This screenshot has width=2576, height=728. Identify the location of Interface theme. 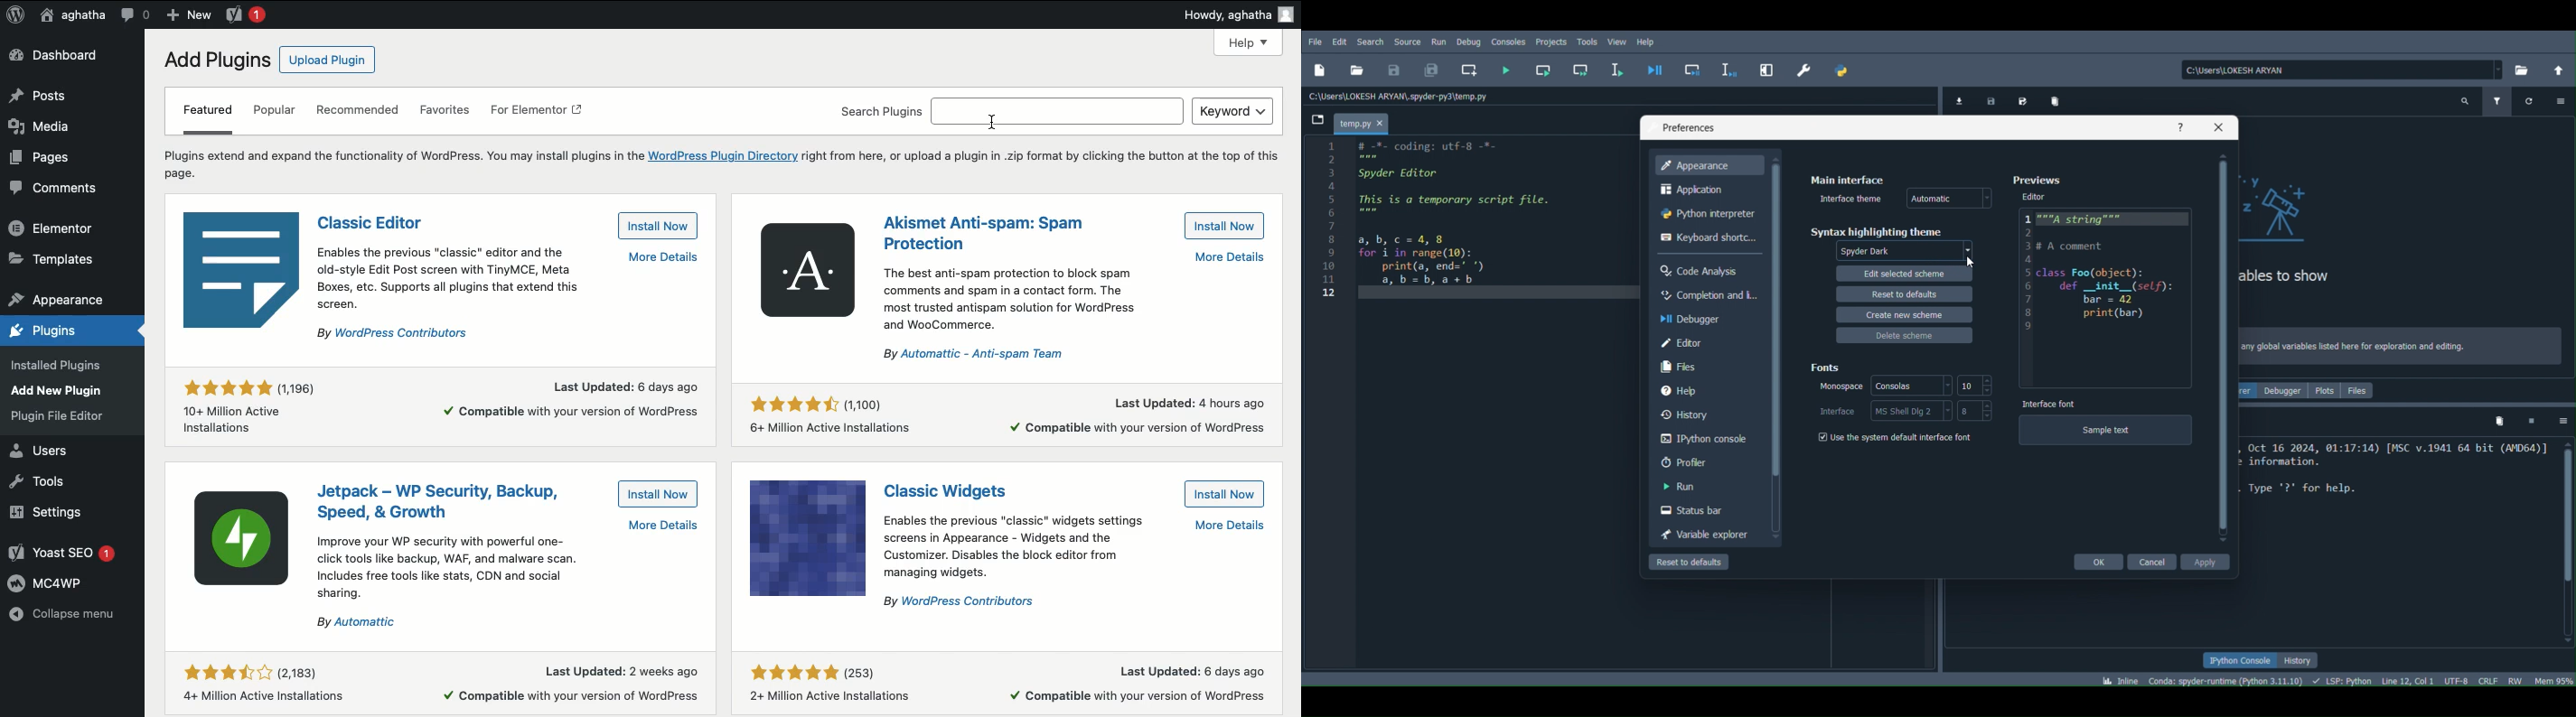
(1848, 199).